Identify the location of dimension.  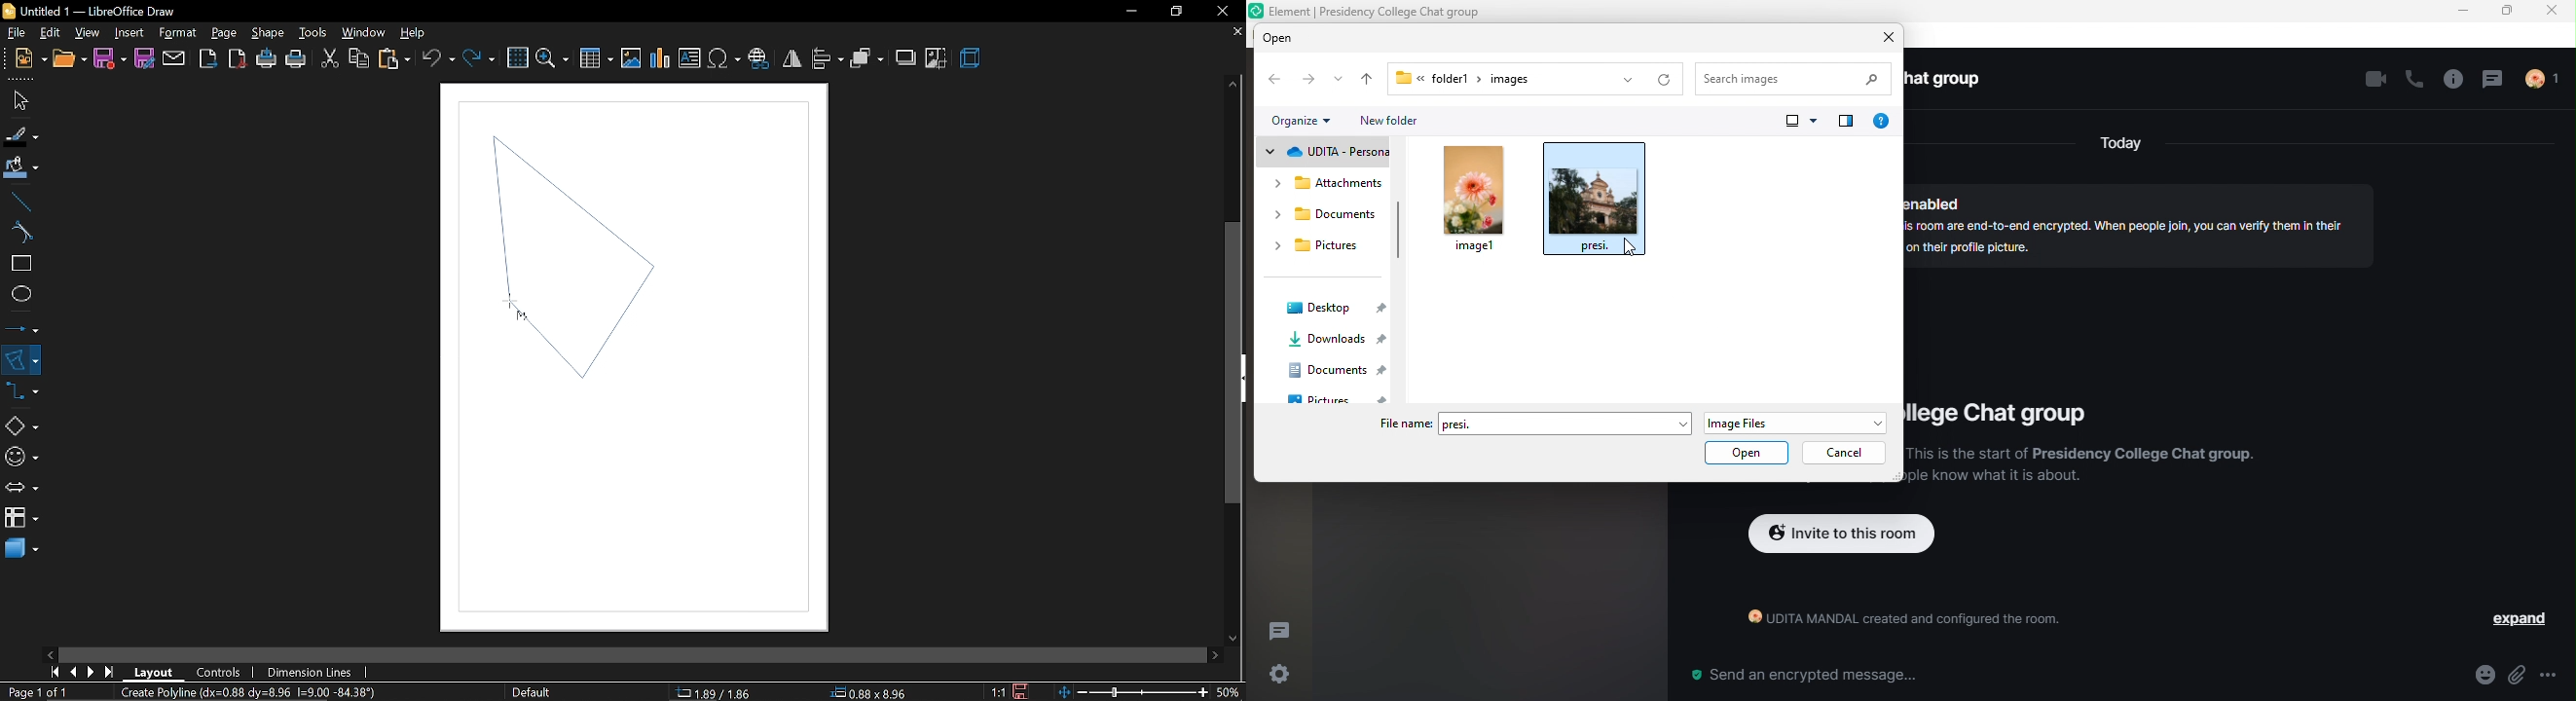
(310, 671).